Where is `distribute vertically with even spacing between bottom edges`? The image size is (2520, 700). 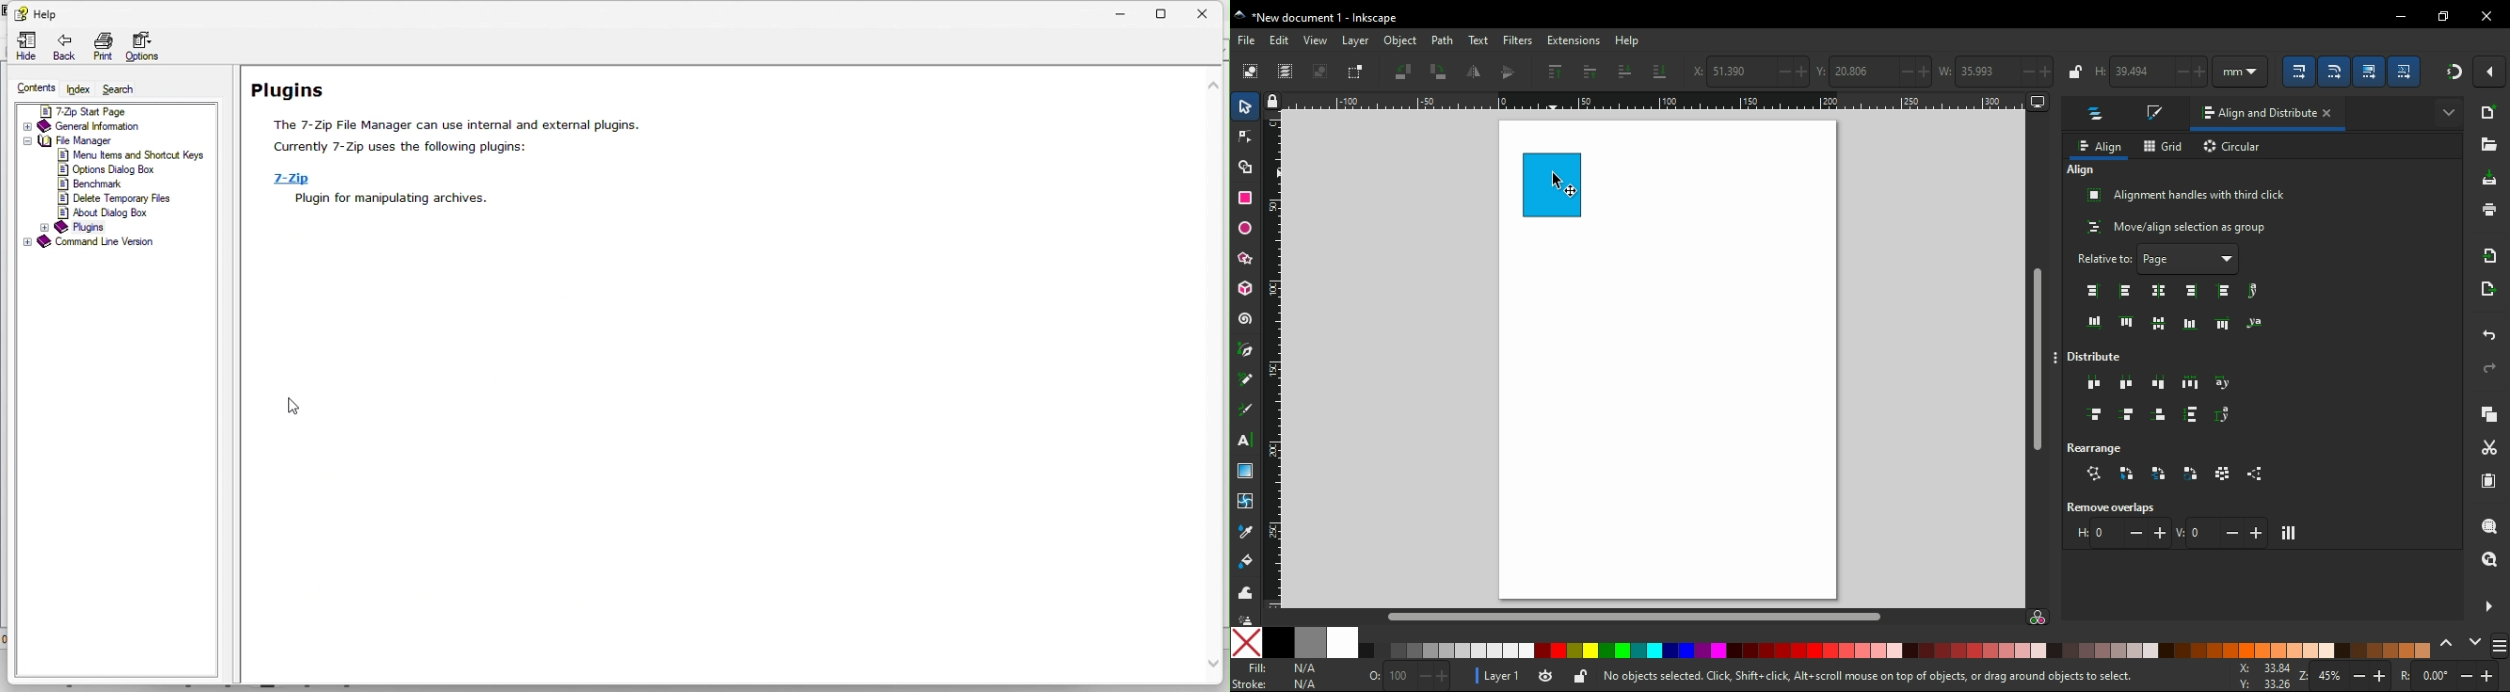 distribute vertically with even spacing between bottom edges is located at coordinates (2162, 417).